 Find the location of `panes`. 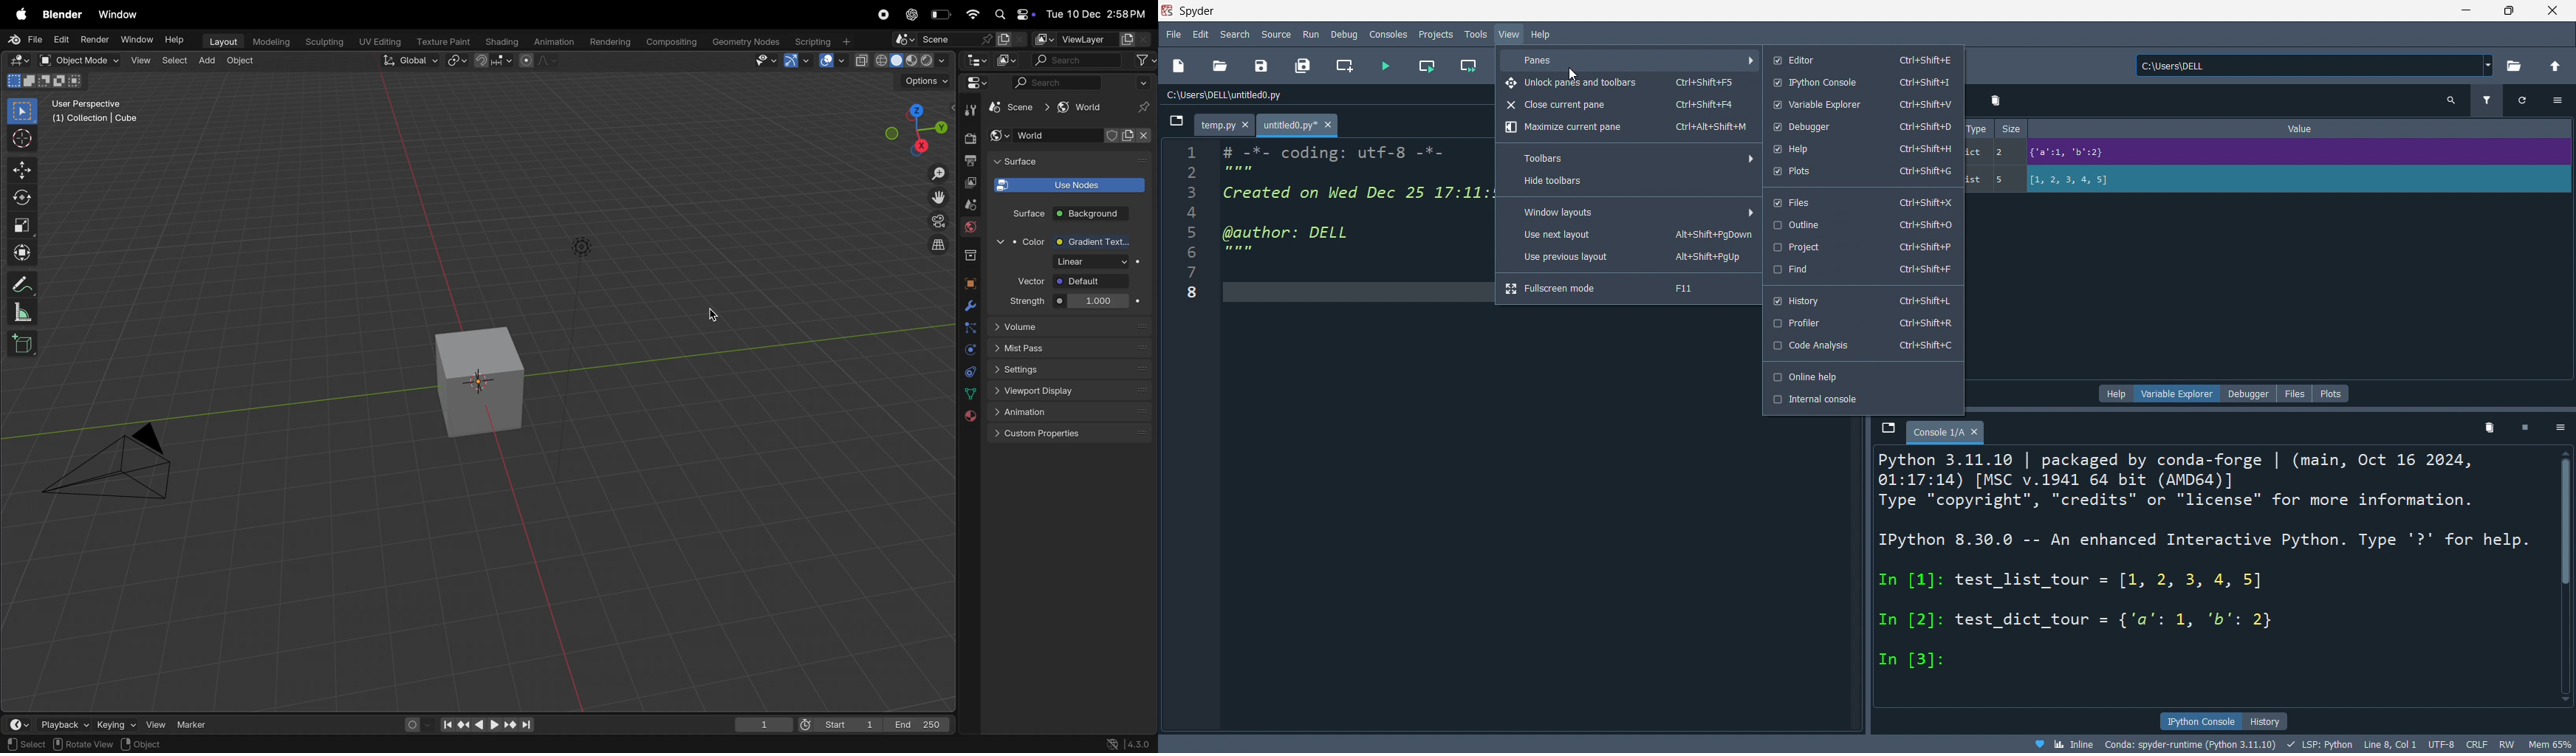

panes is located at coordinates (1627, 58).